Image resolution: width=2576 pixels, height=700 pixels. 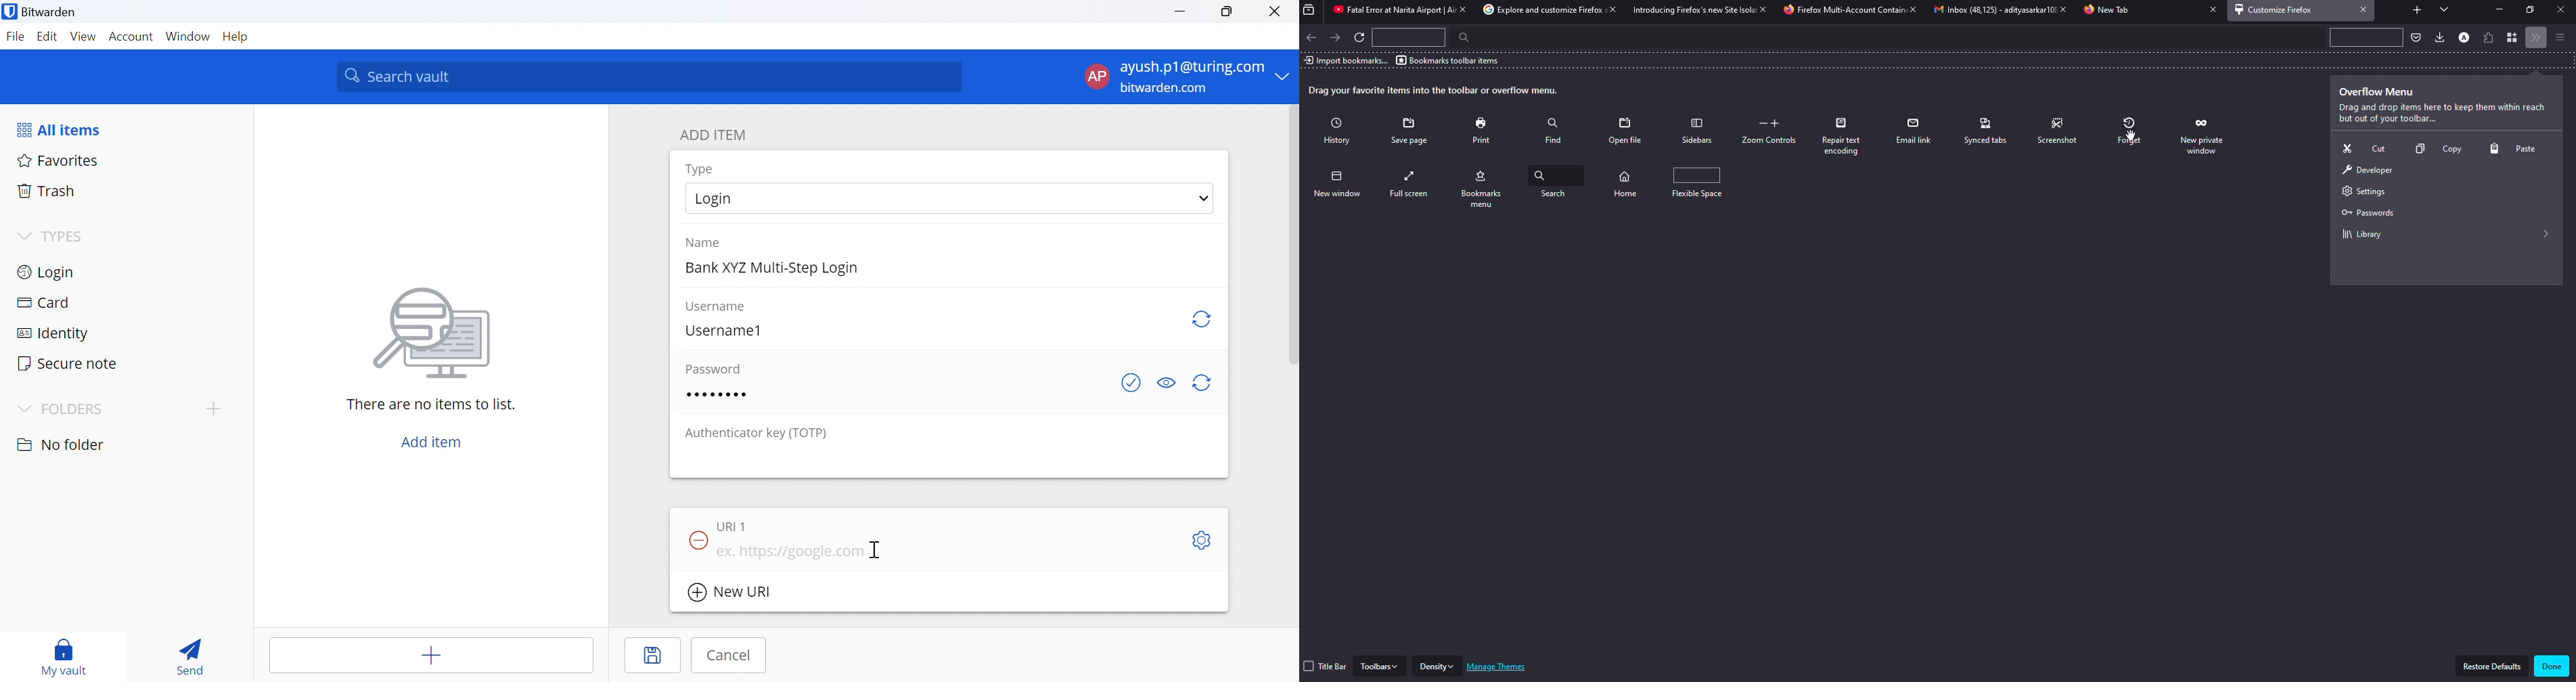 I want to click on Search vault, so click(x=651, y=76).